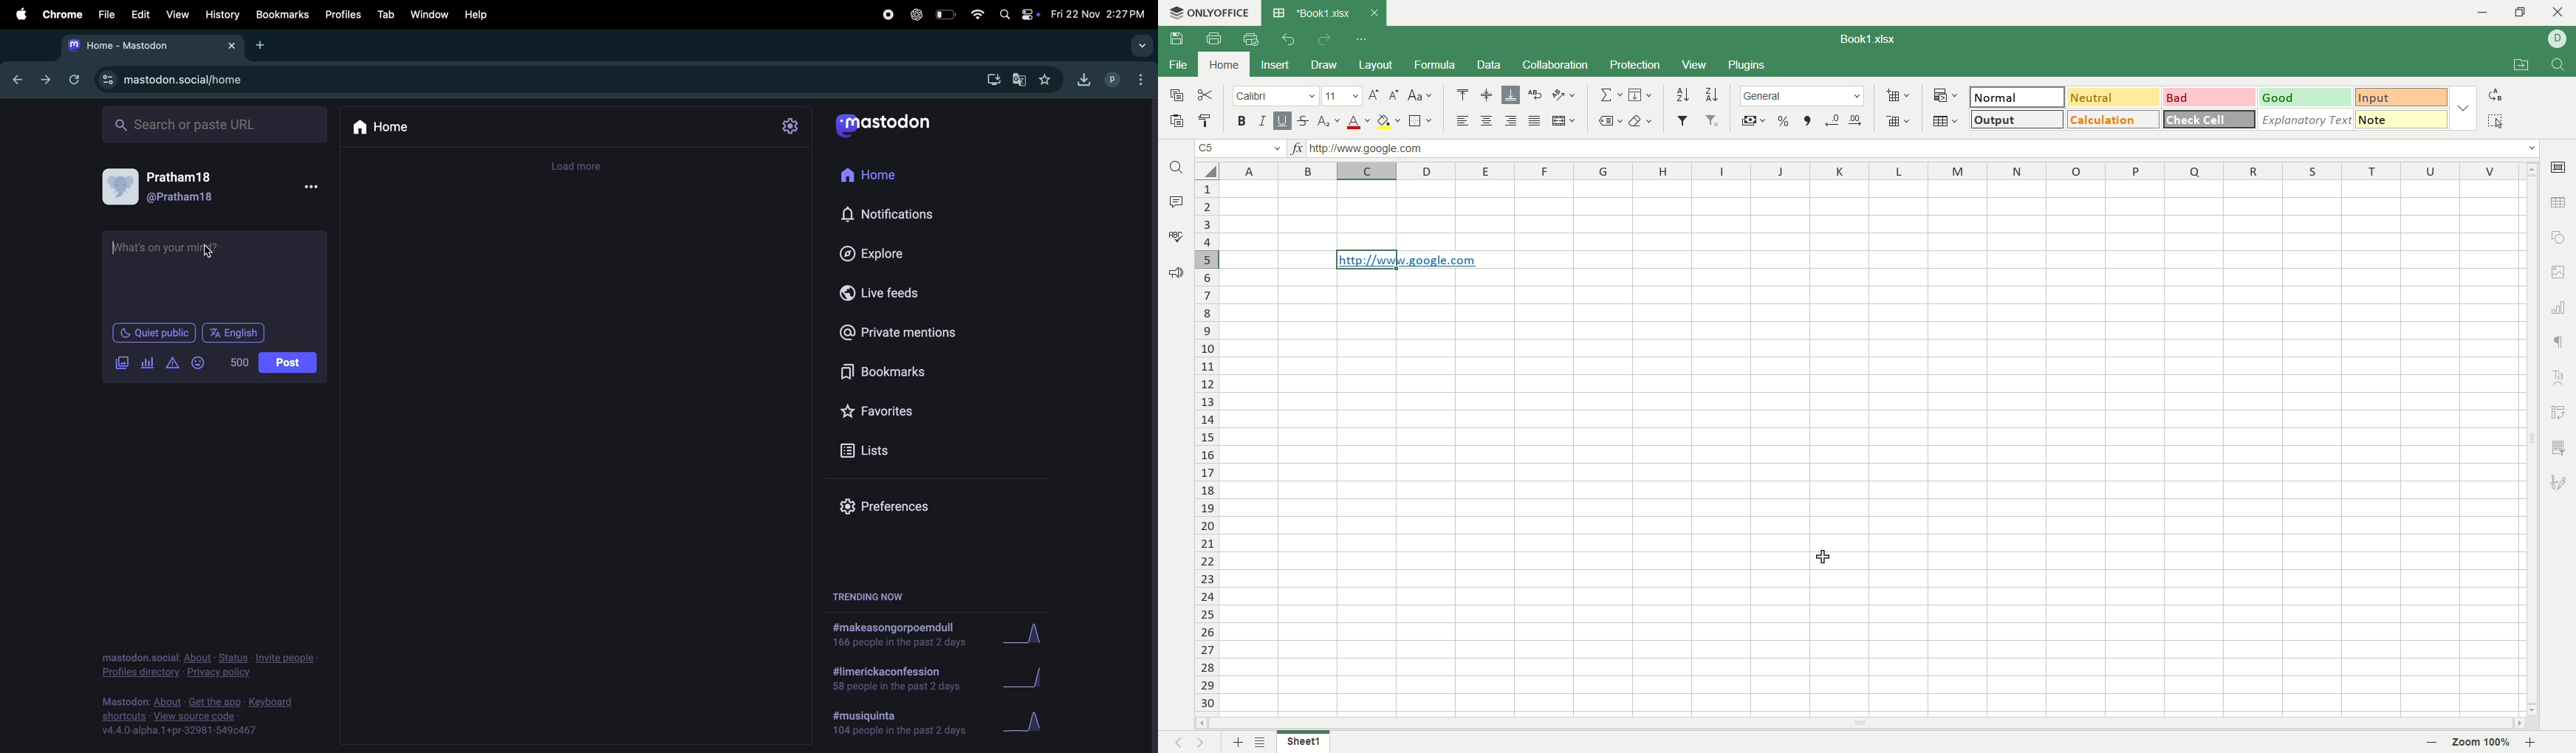 This screenshot has width=2576, height=756. What do you see at coordinates (2466, 106) in the screenshot?
I see `options` at bounding box center [2466, 106].